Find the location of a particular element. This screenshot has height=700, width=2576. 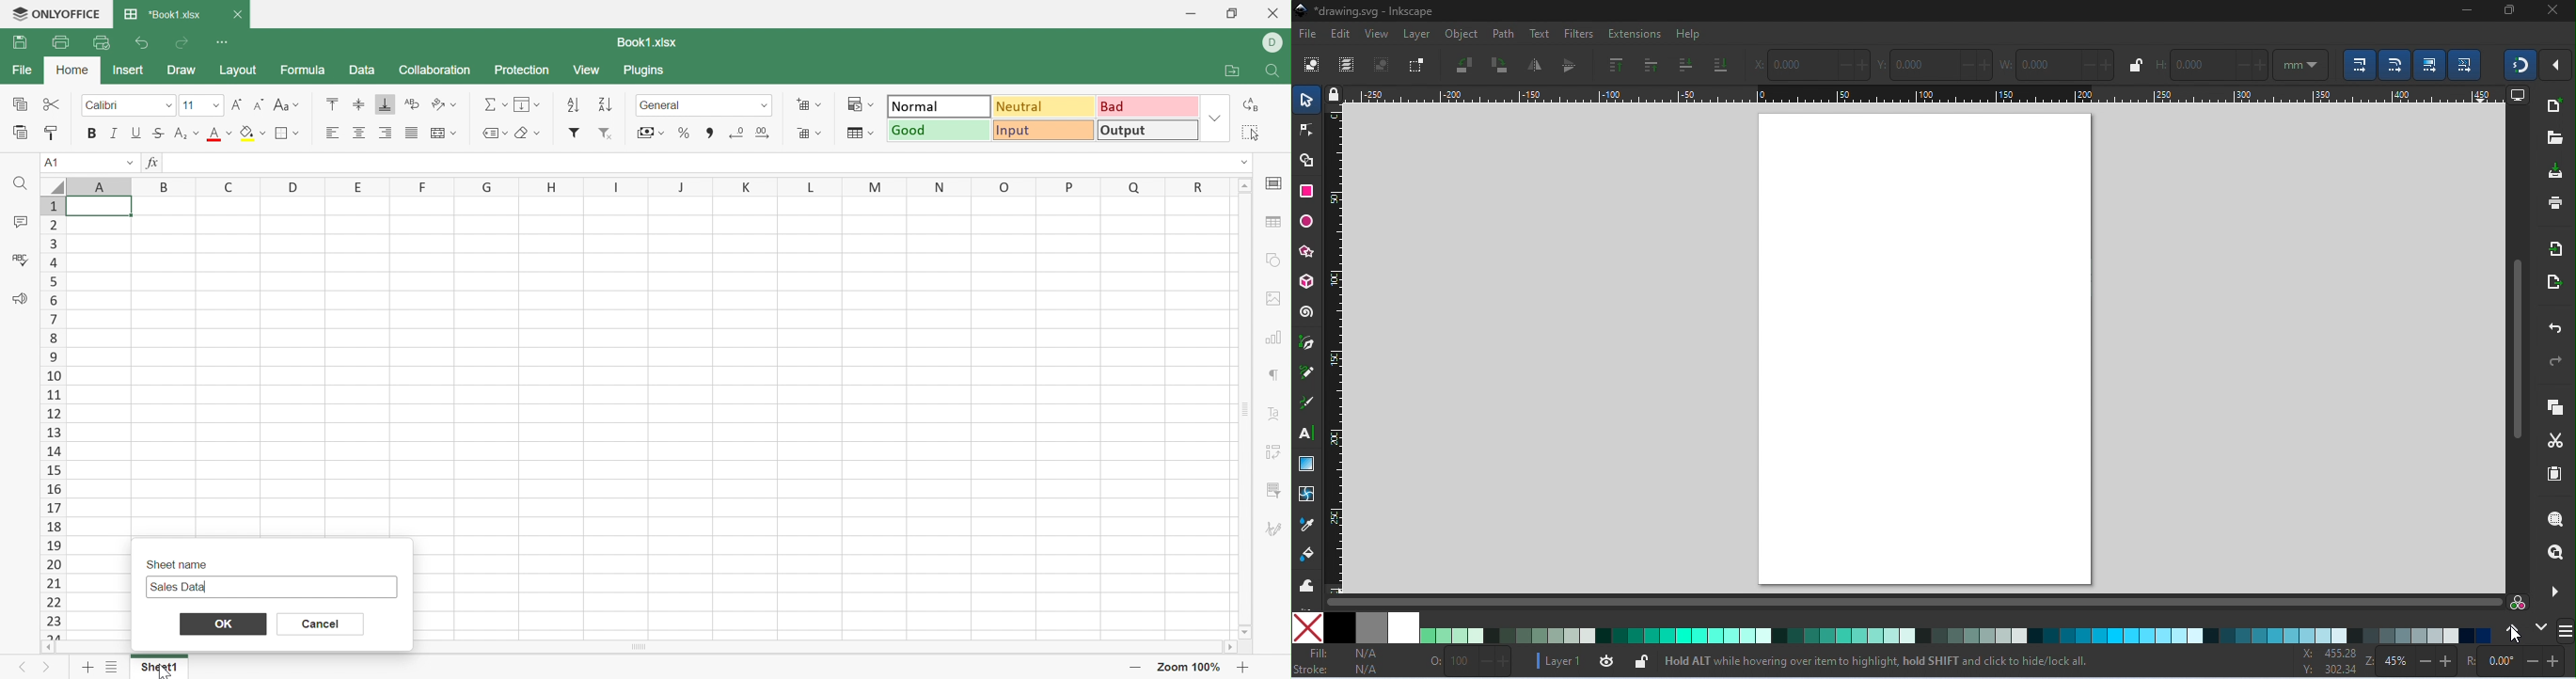

View is located at coordinates (587, 69).